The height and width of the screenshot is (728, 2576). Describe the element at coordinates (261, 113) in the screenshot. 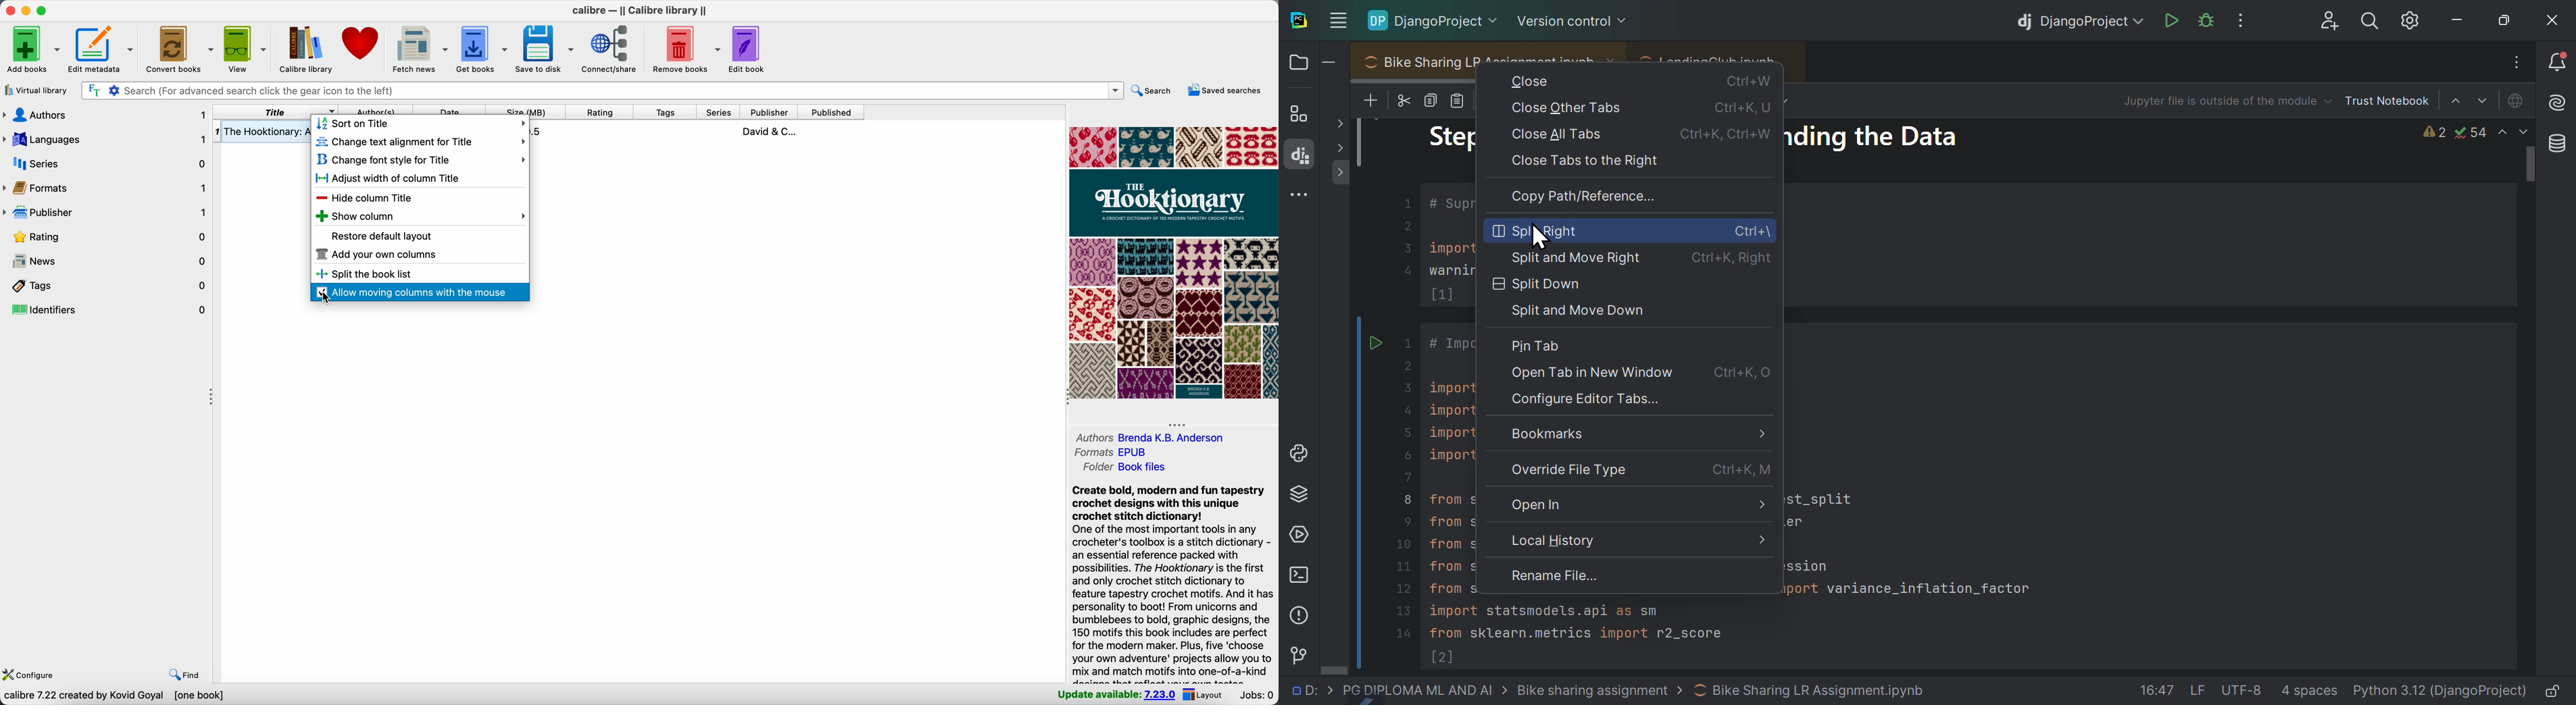

I see `right click on title` at that location.